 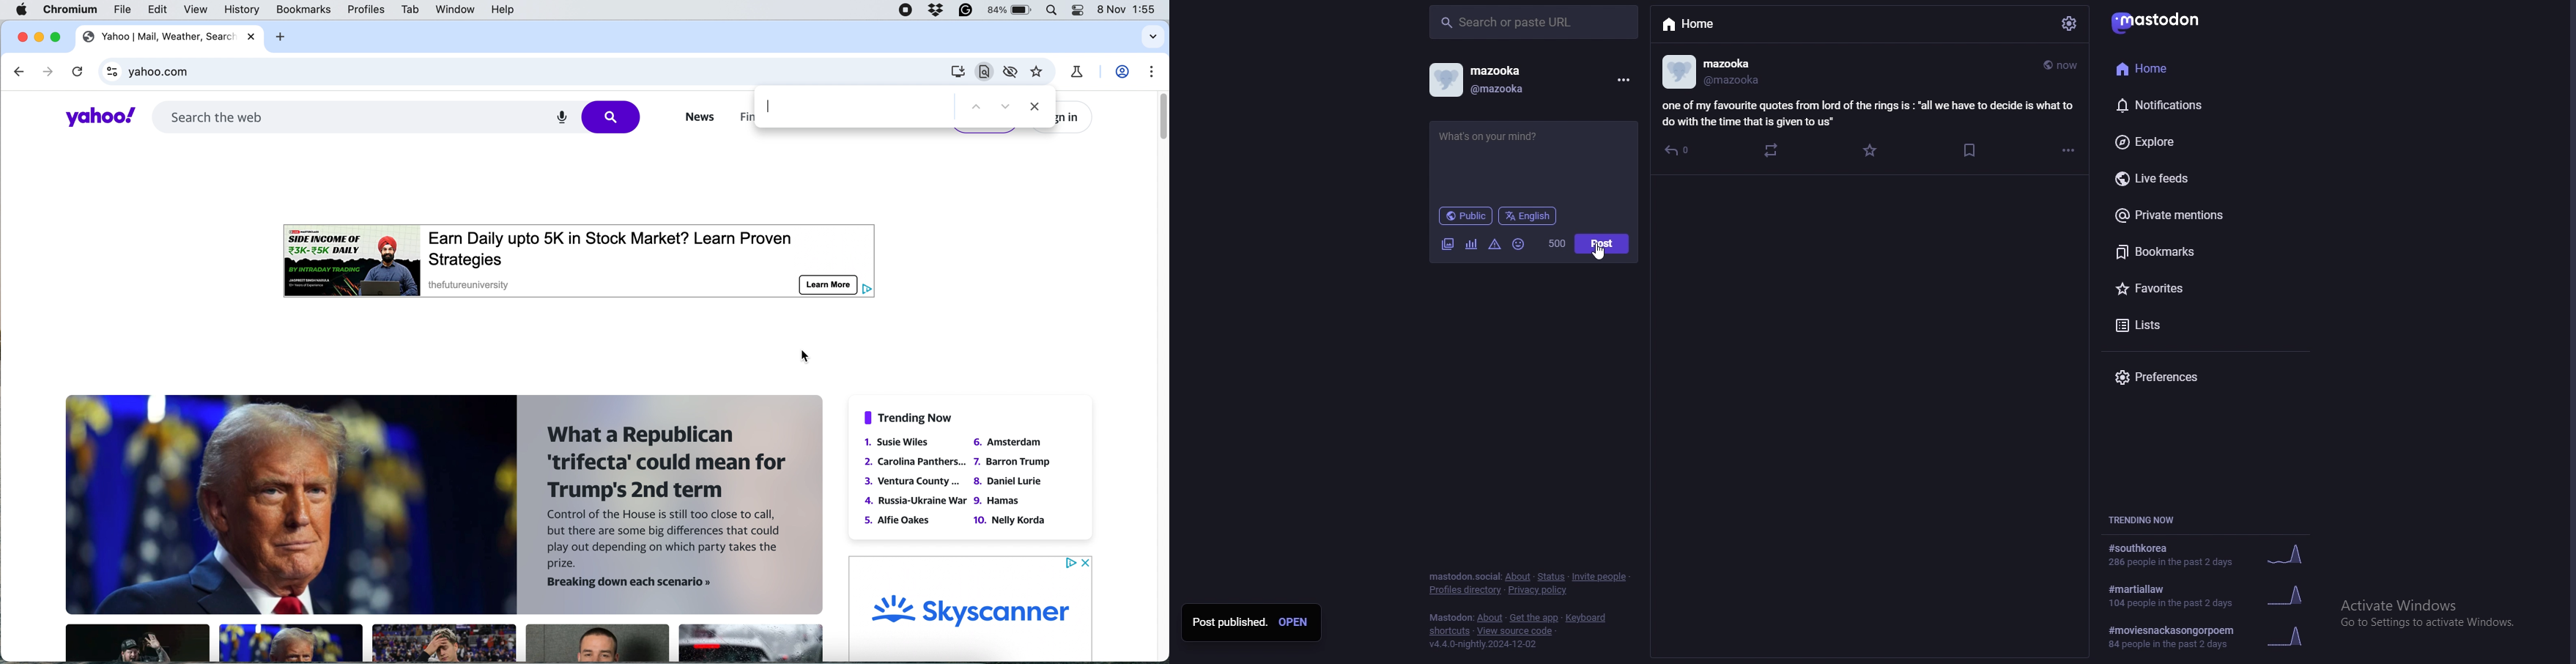 What do you see at coordinates (1518, 577) in the screenshot?
I see `about` at bounding box center [1518, 577].